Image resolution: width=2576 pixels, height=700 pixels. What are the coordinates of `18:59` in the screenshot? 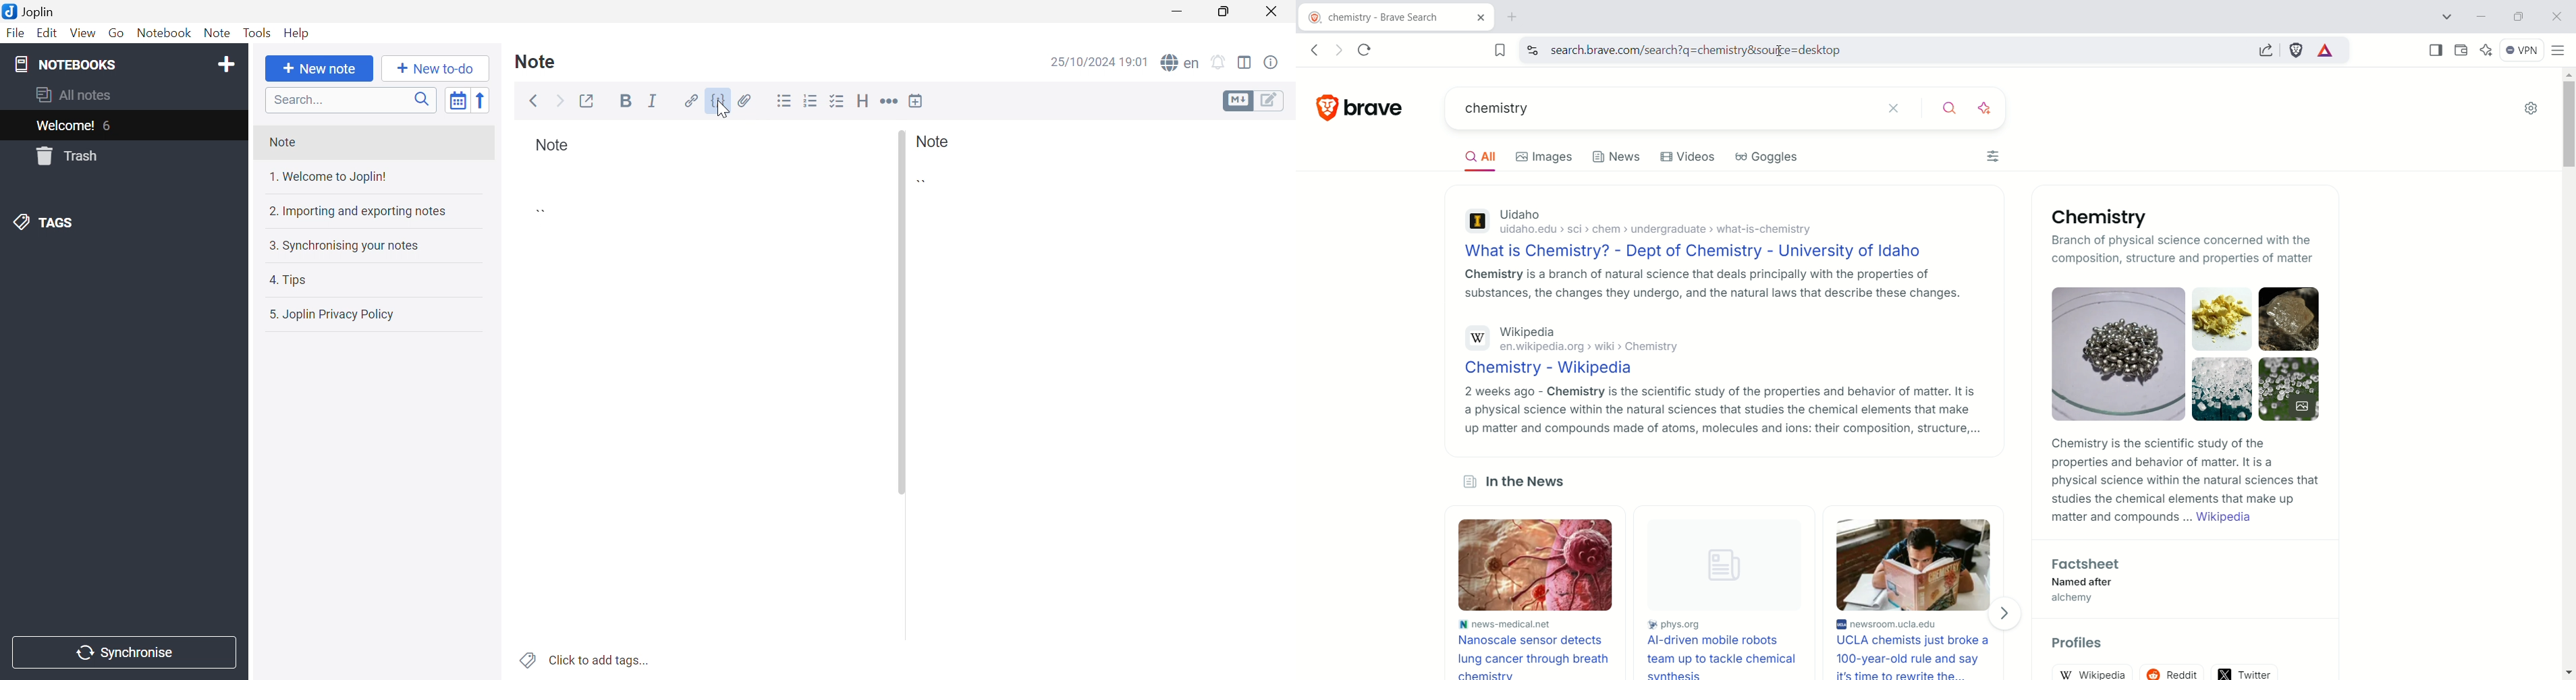 It's located at (1136, 63).